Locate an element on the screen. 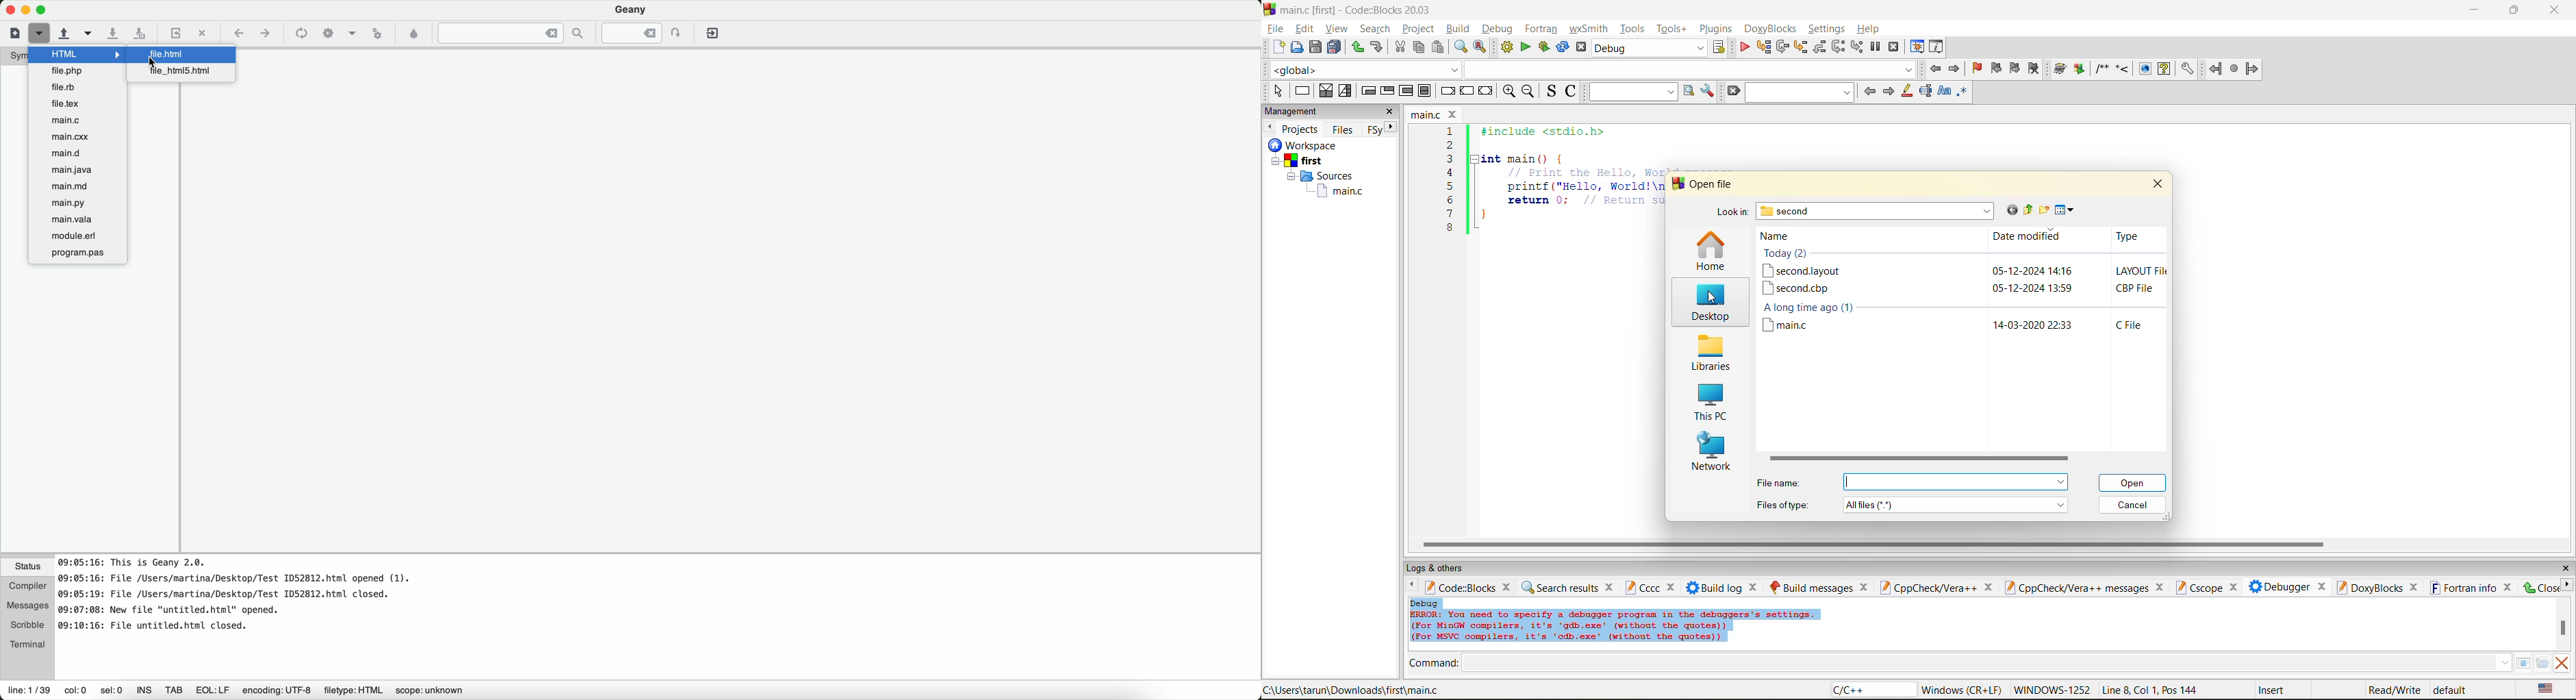 This screenshot has height=700, width=2576. undo is located at coordinates (1375, 47).